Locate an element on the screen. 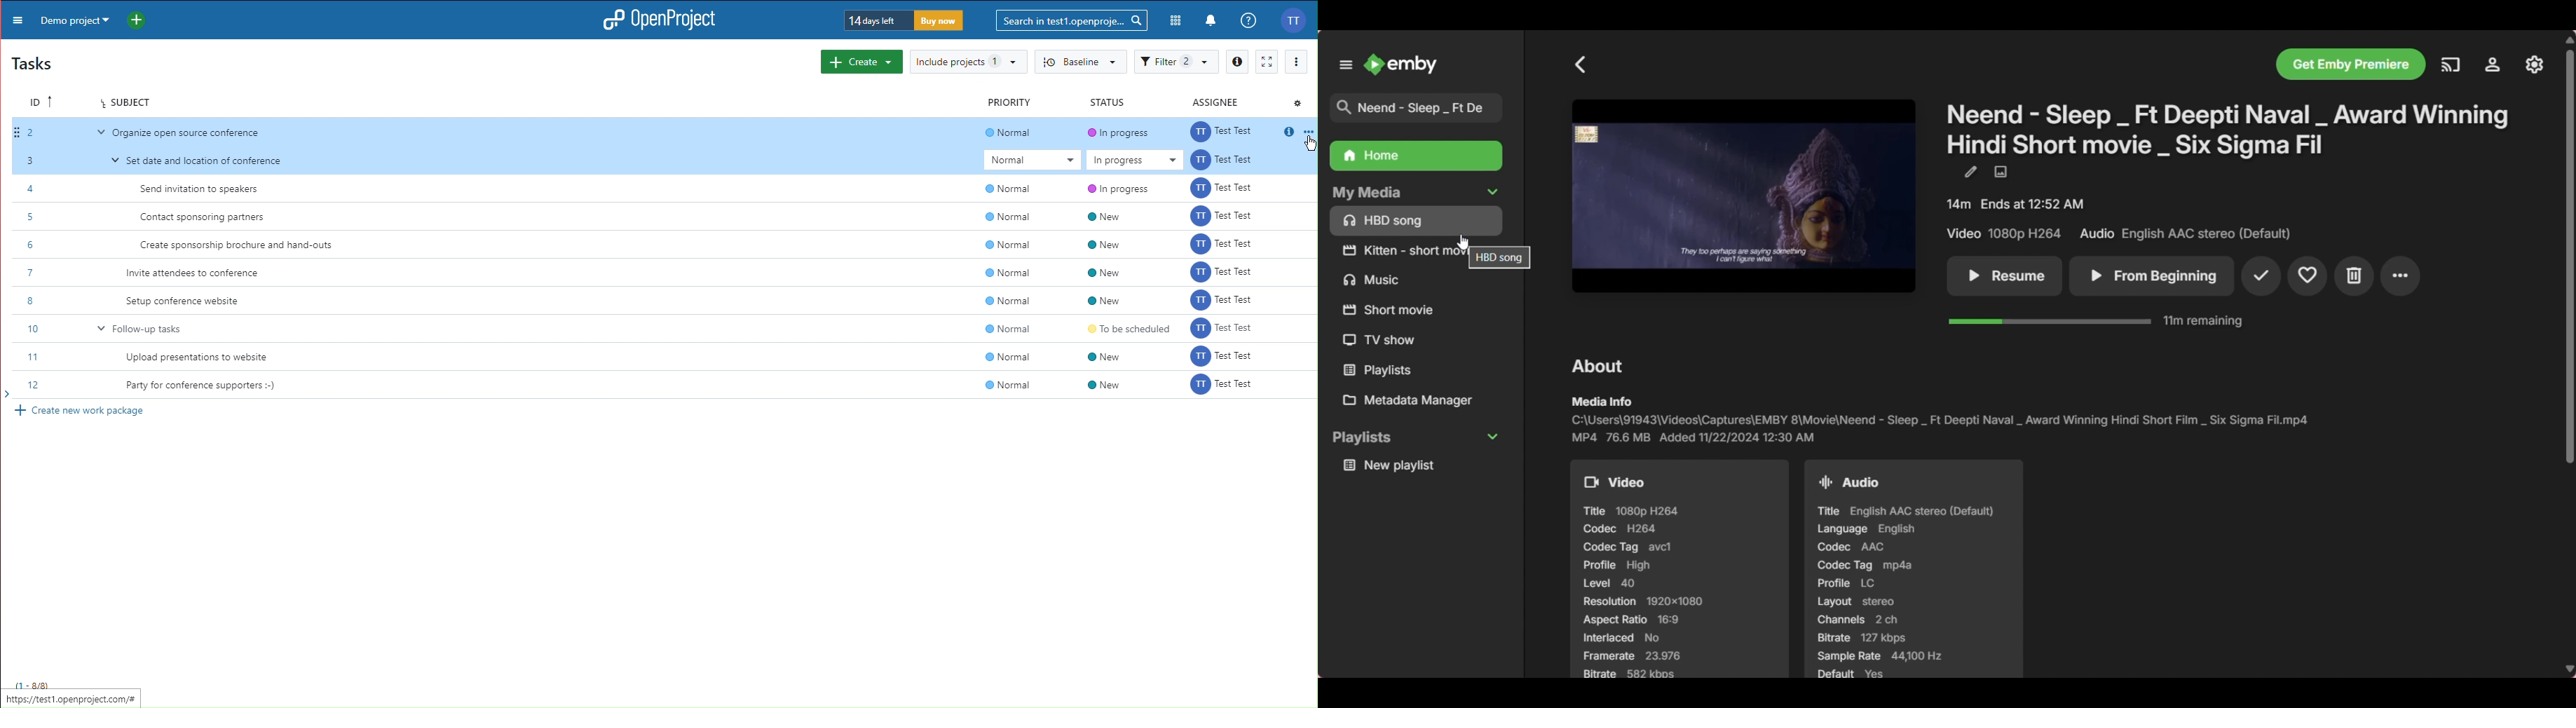  ID is located at coordinates (34, 100).